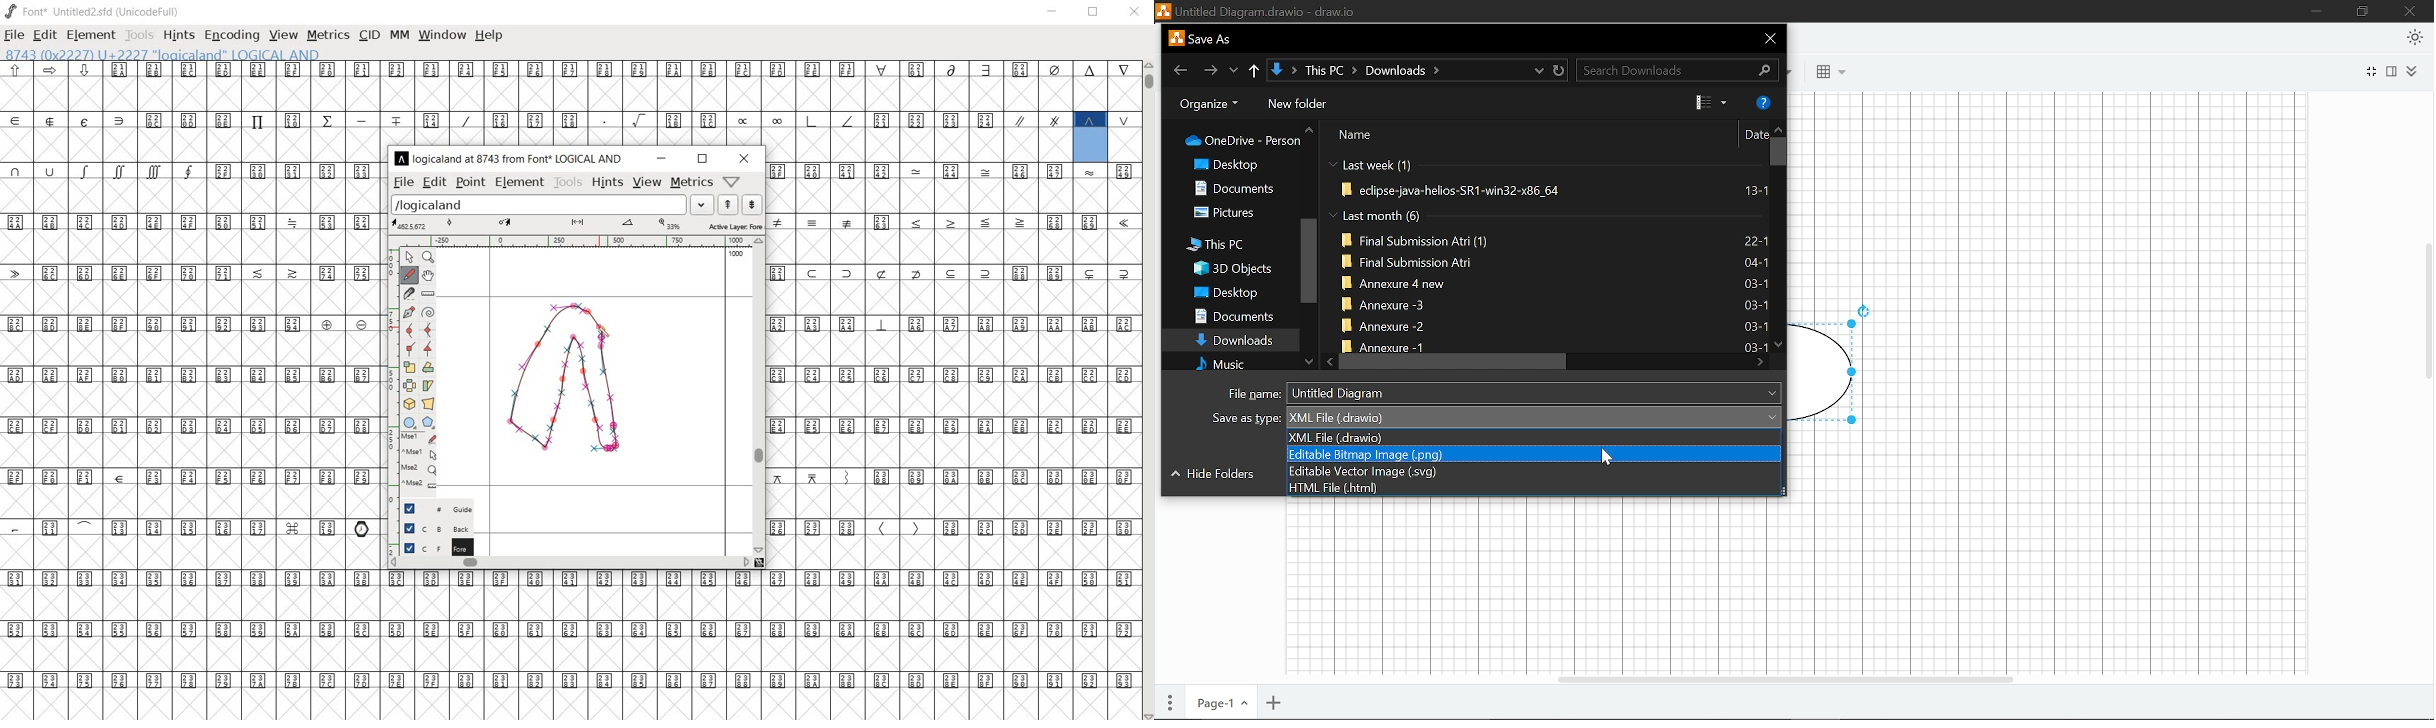 This screenshot has width=2436, height=728. What do you see at coordinates (1225, 366) in the screenshot?
I see `Music` at bounding box center [1225, 366].